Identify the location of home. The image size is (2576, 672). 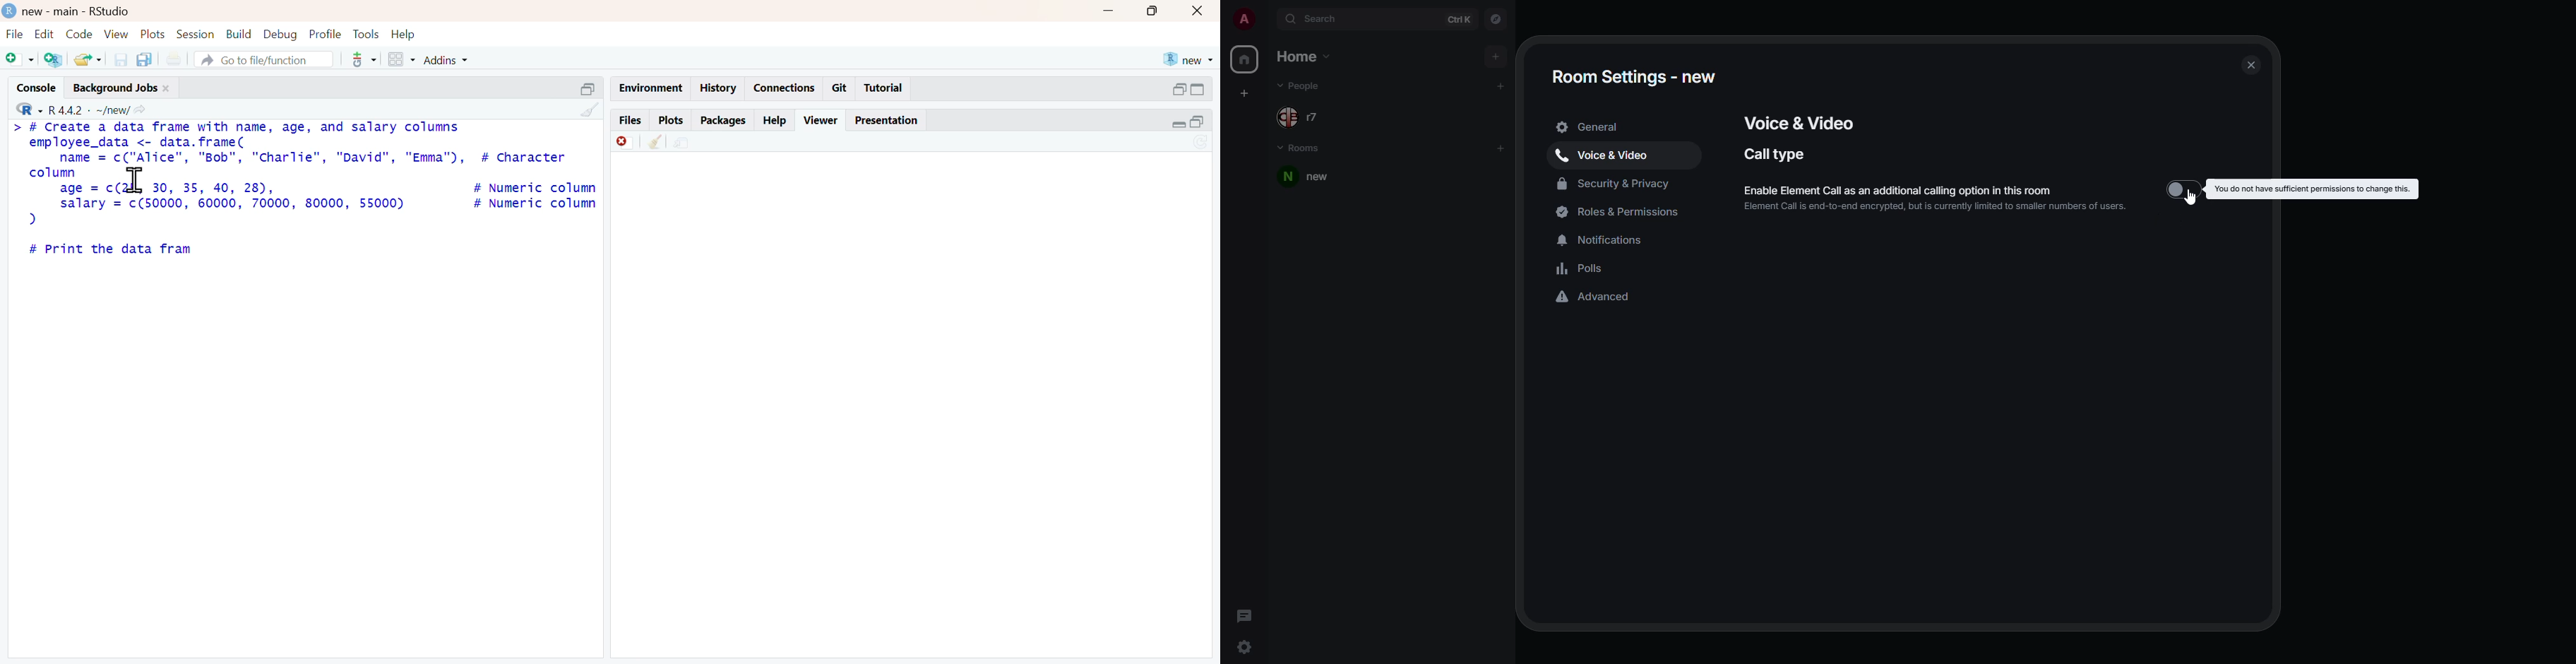
(1306, 57).